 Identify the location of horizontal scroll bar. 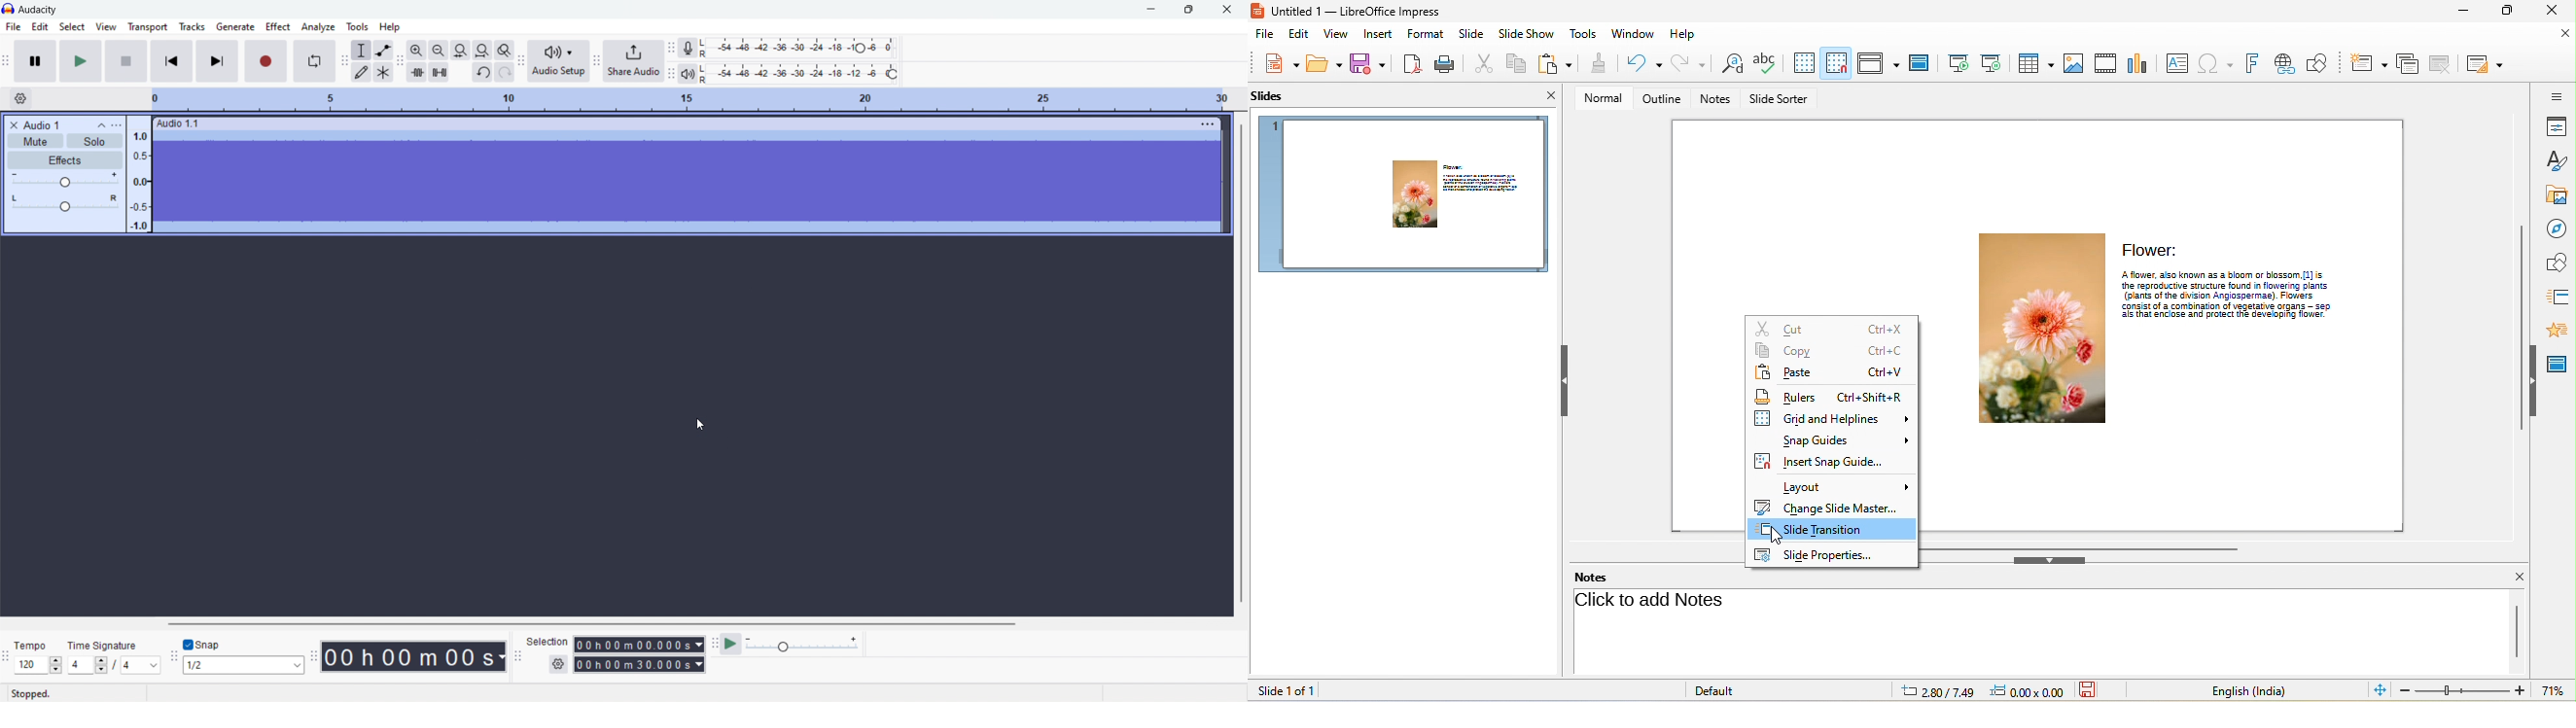
(2086, 546).